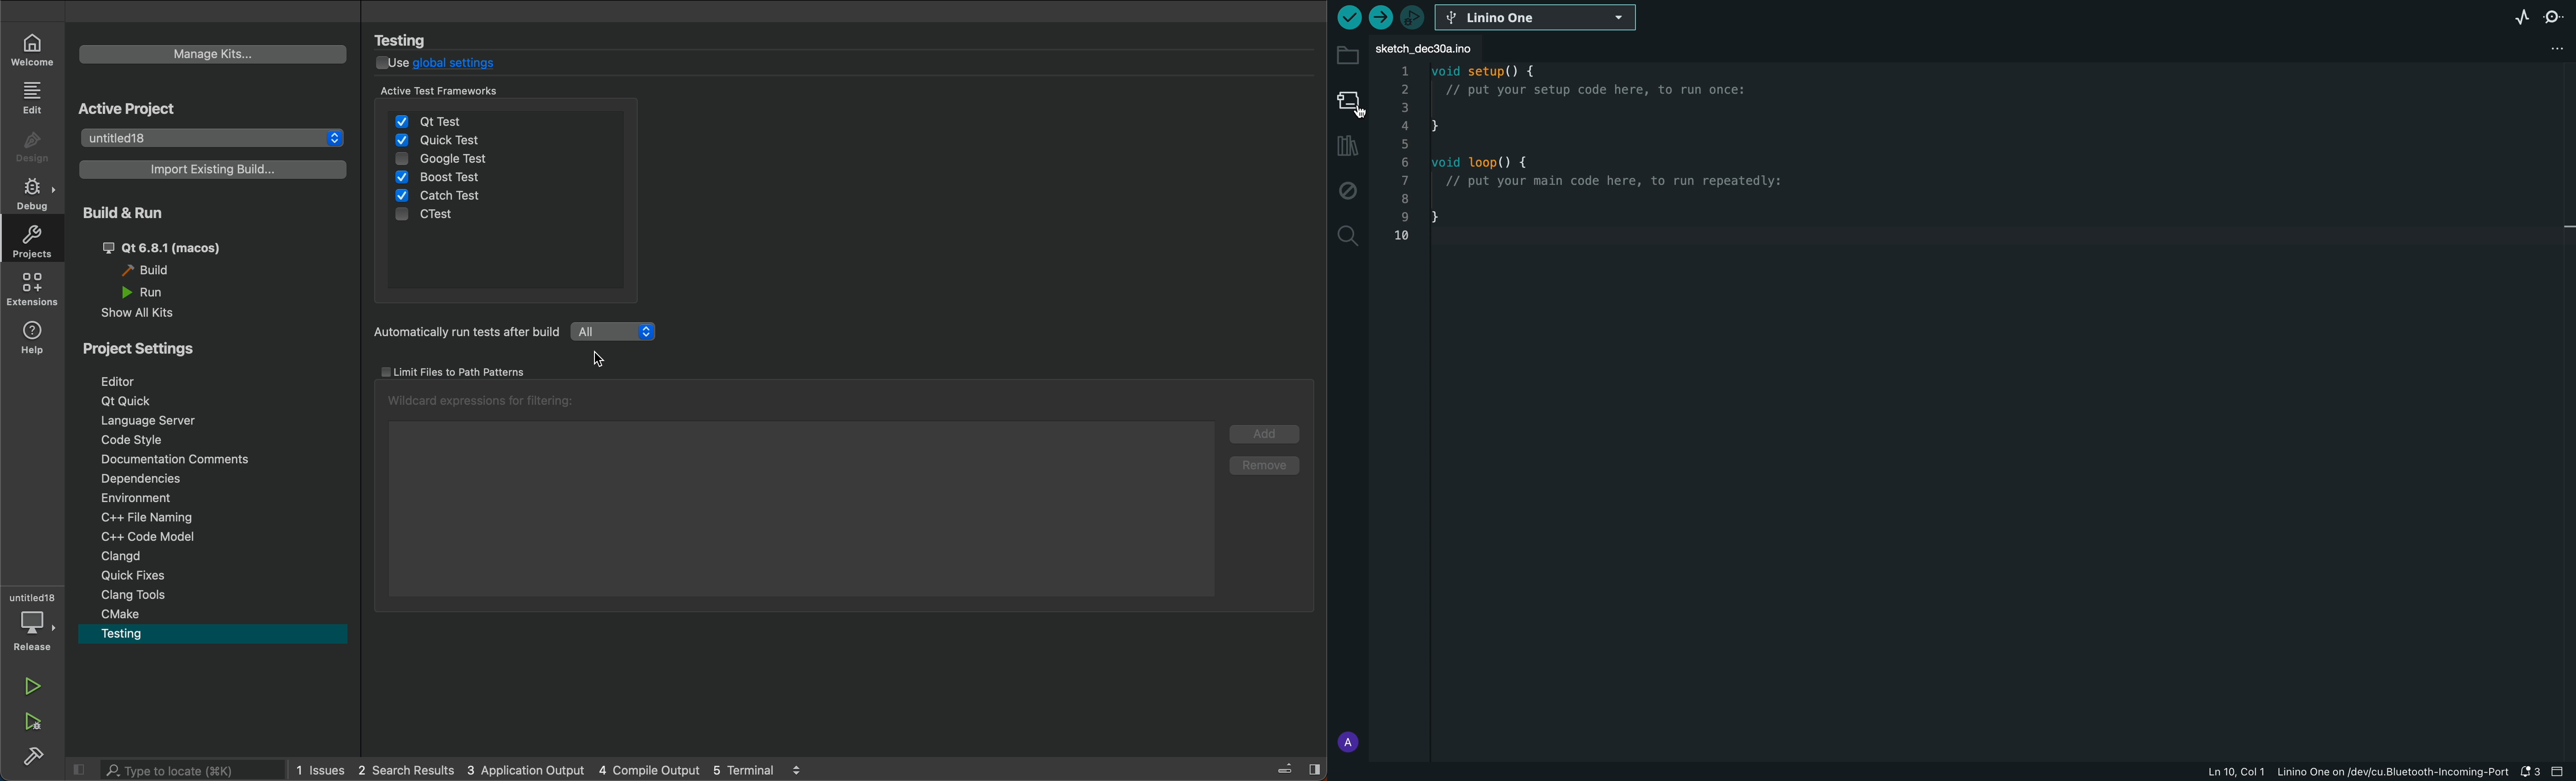 This screenshot has height=784, width=2576. What do you see at coordinates (151, 517) in the screenshot?
I see `c++ file naming` at bounding box center [151, 517].